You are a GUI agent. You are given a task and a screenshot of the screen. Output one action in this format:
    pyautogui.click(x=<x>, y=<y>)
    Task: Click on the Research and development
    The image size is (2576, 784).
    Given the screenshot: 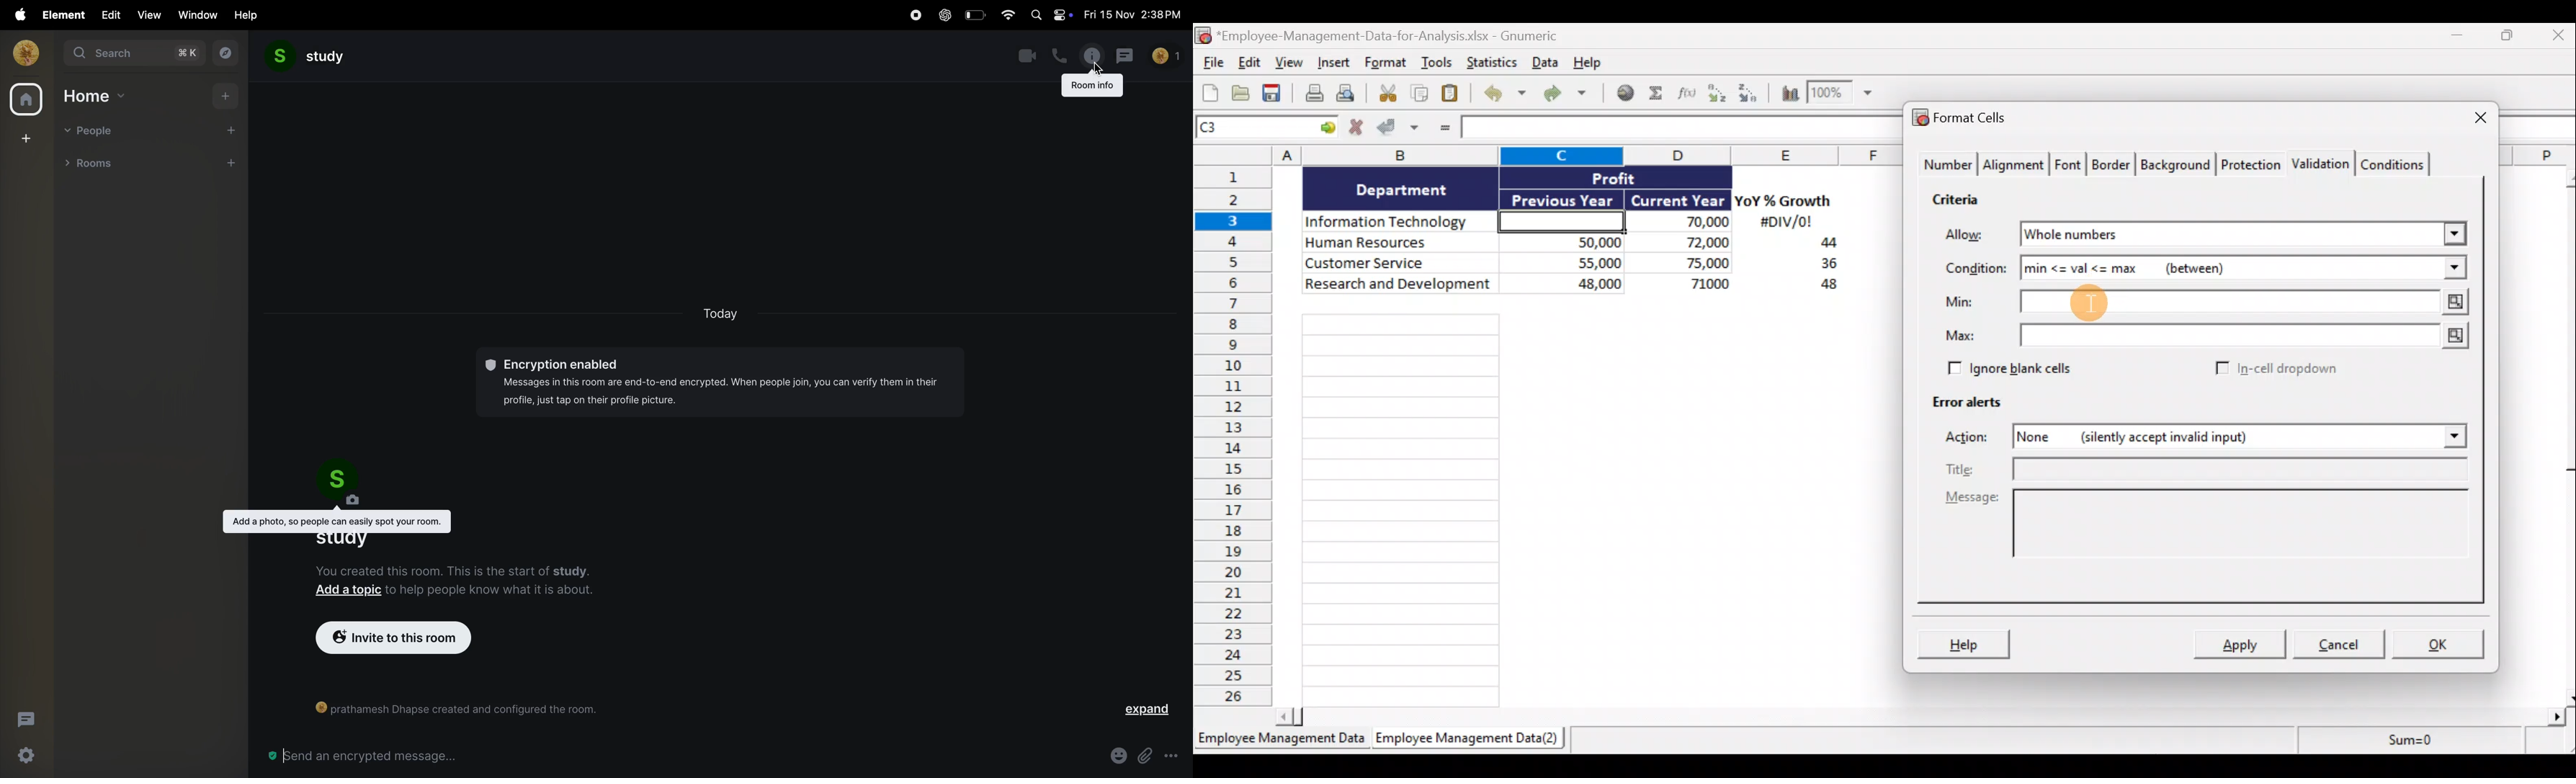 What is the action you would take?
    pyautogui.click(x=1399, y=285)
    